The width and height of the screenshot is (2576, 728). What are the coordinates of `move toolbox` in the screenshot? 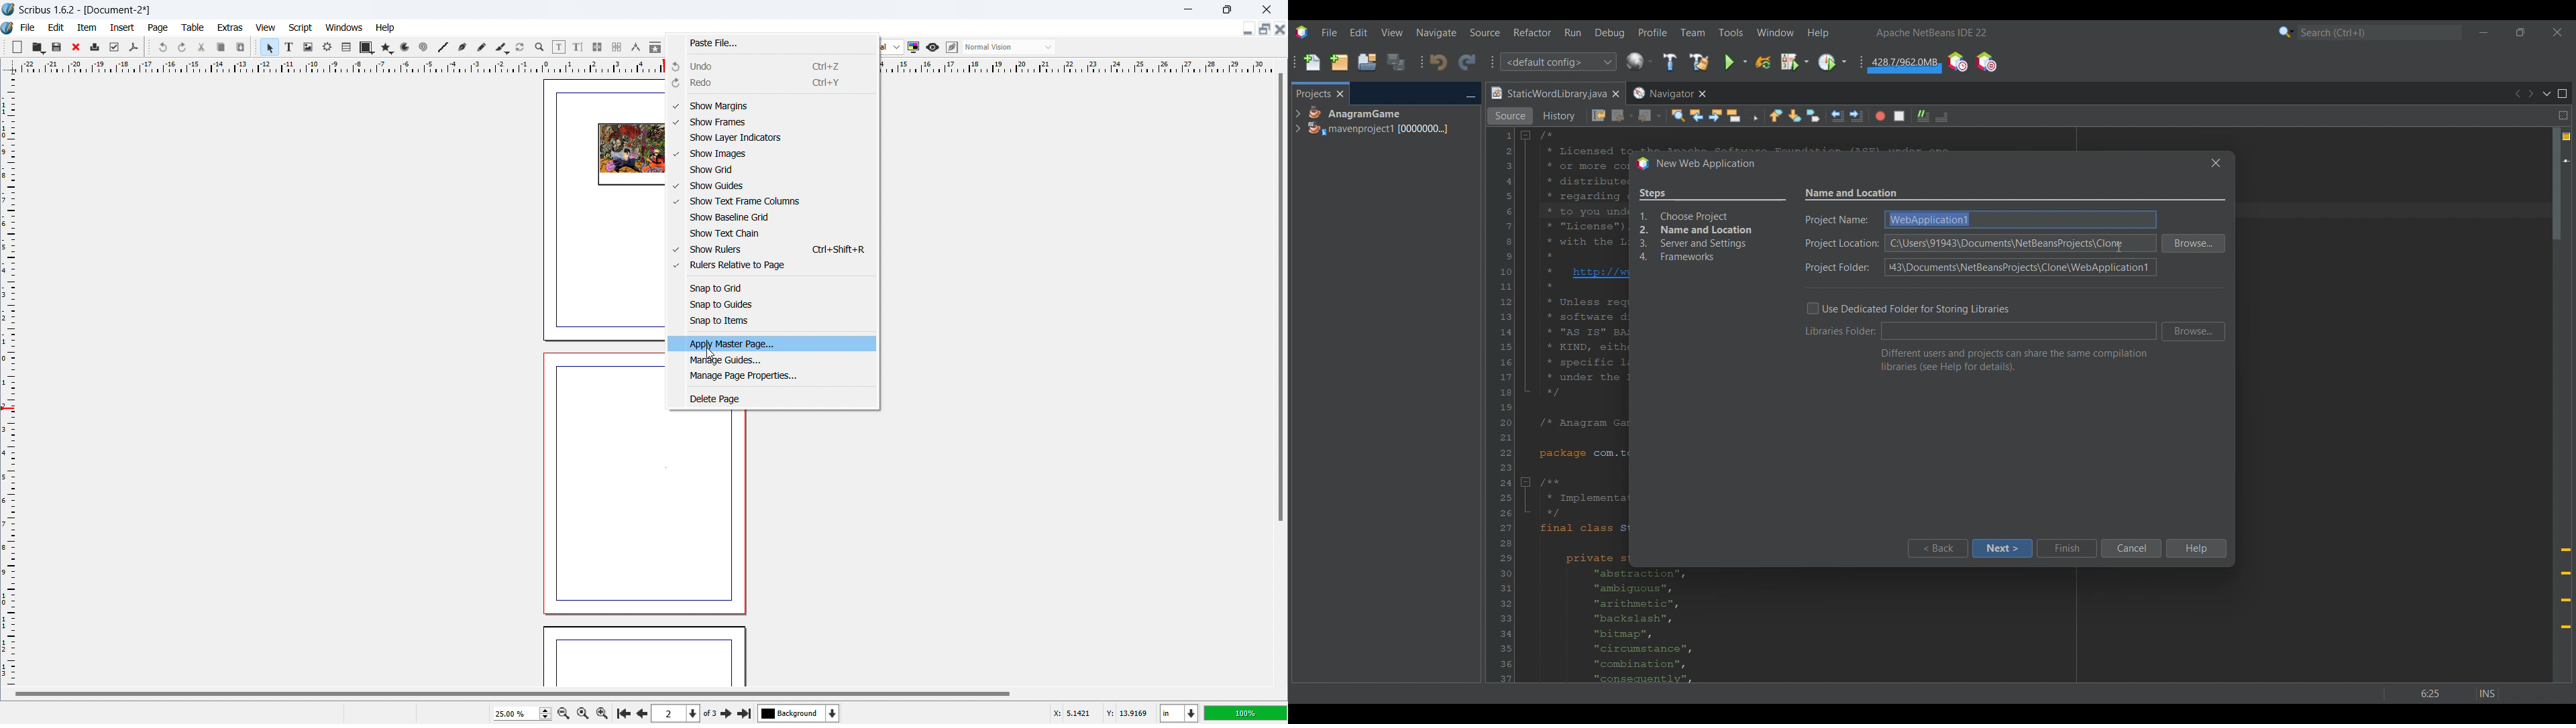 It's located at (5, 46).